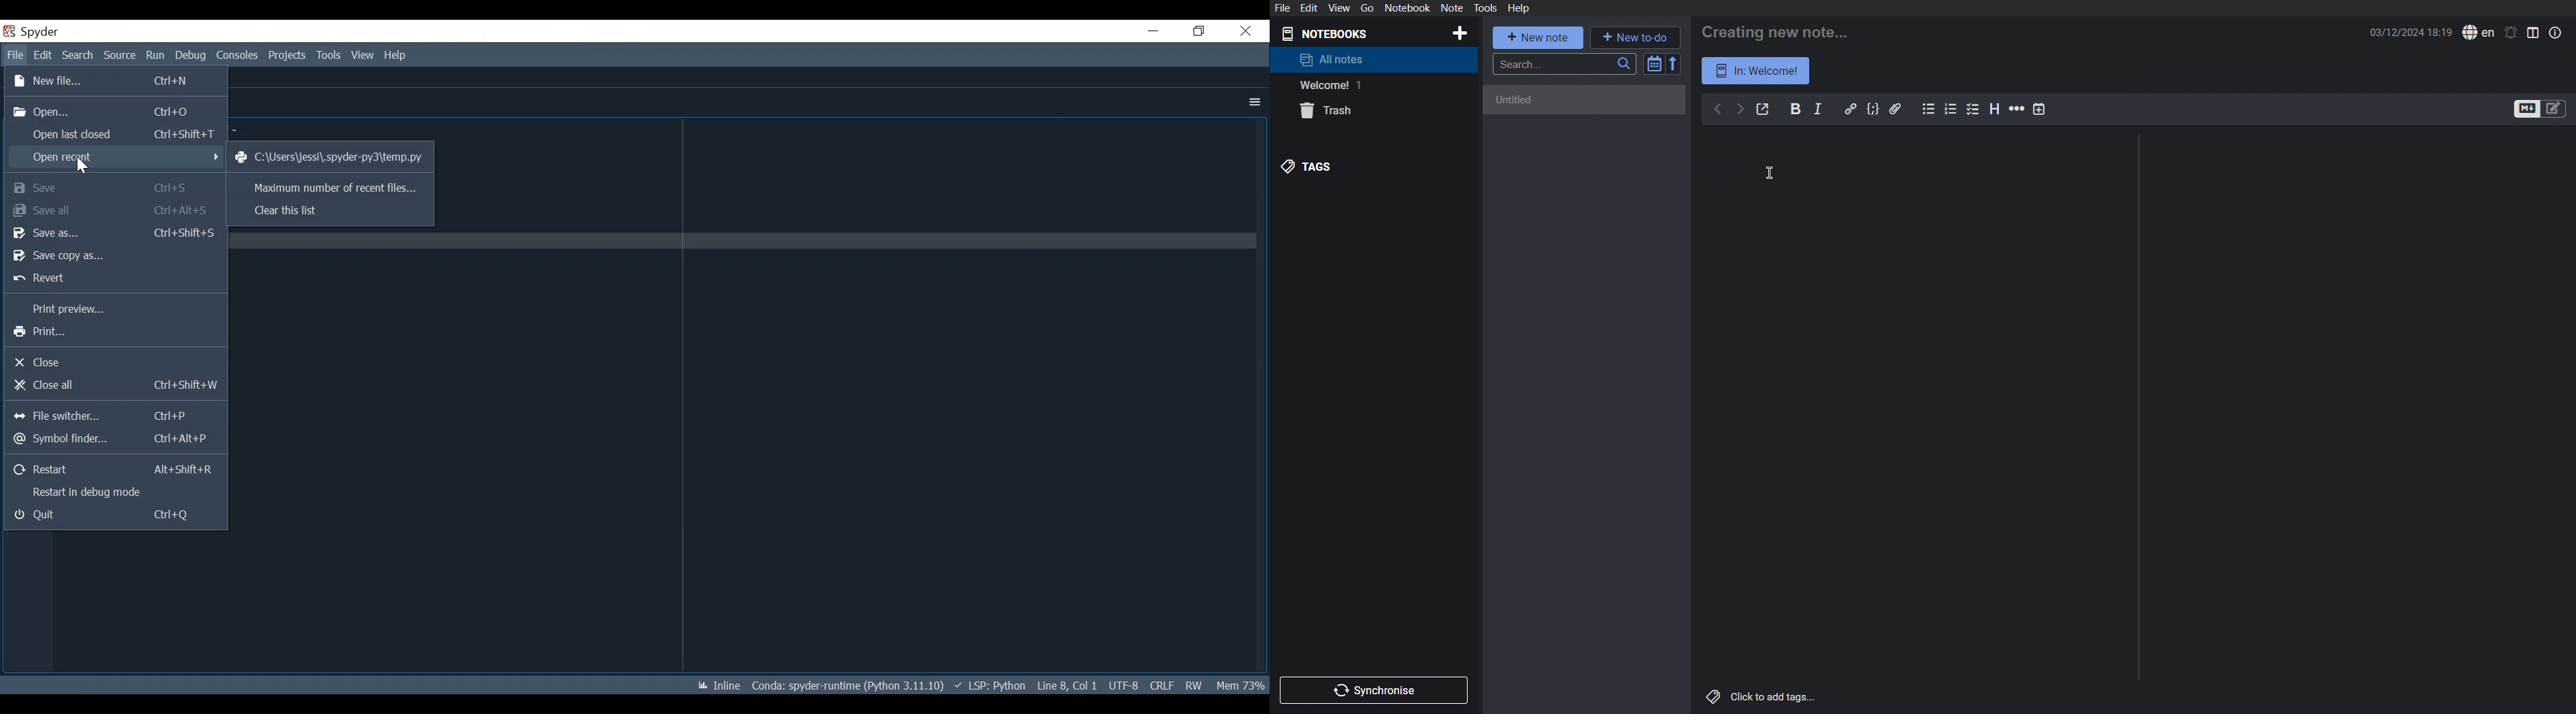 Image resolution: width=2576 pixels, height=728 pixels. I want to click on Inline, so click(716, 684).